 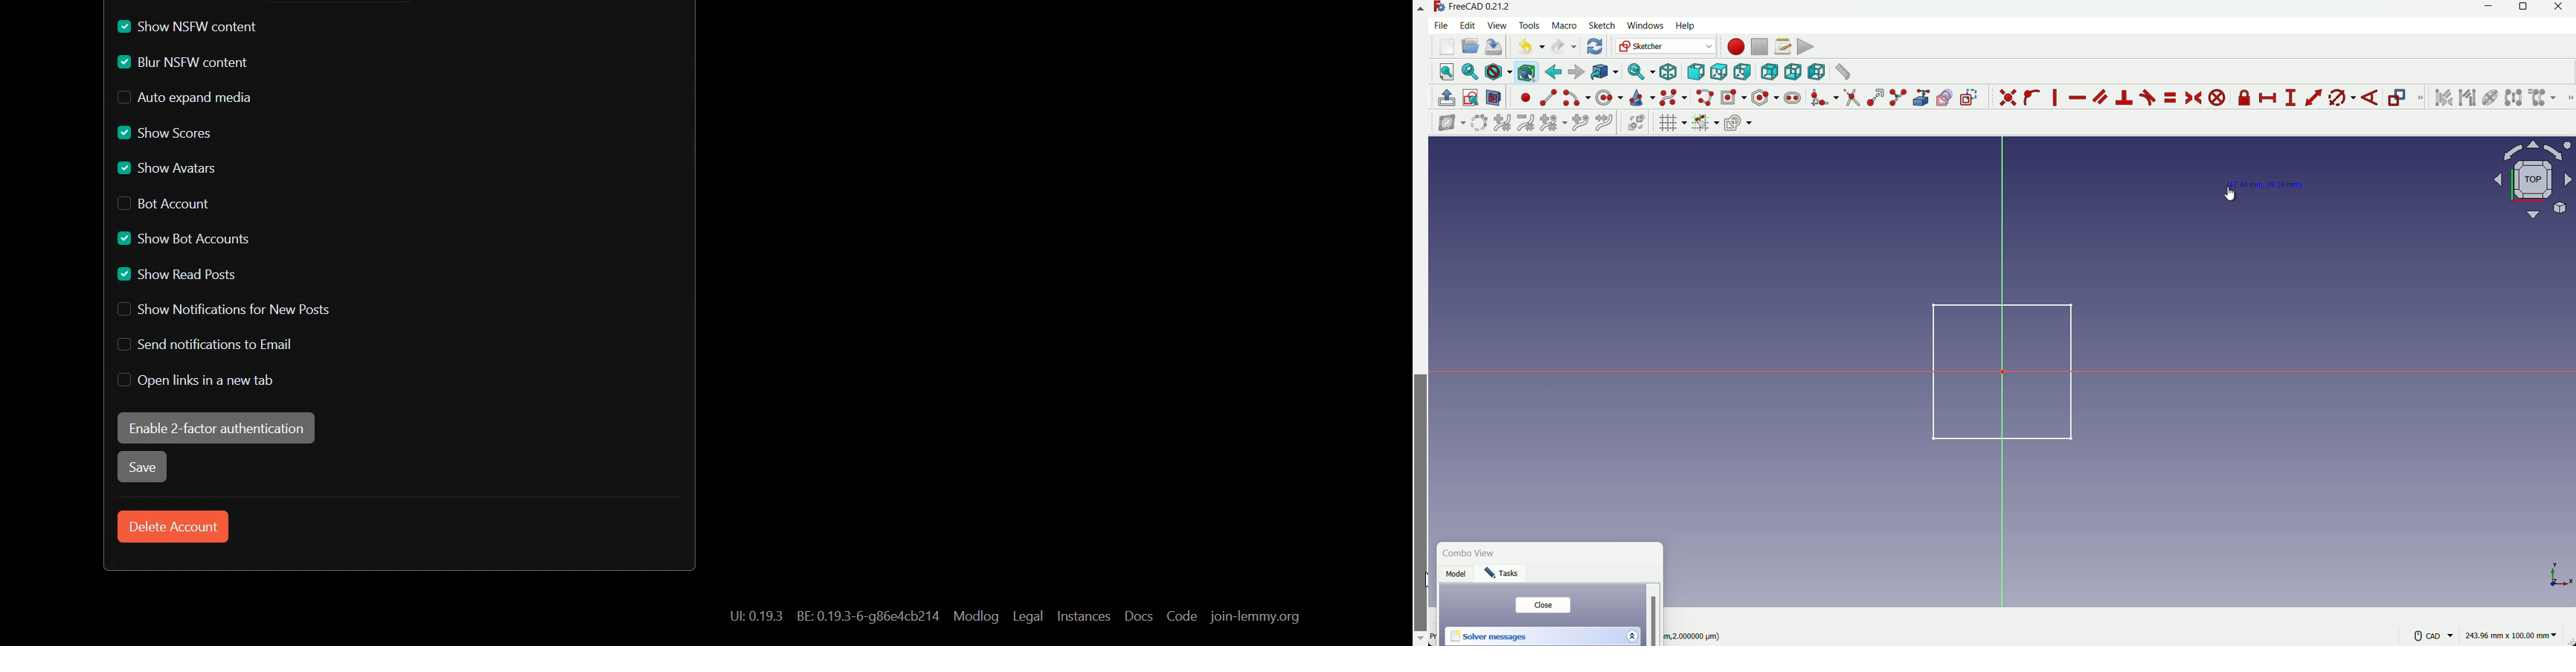 I want to click on redo, so click(x=1564, y=47).